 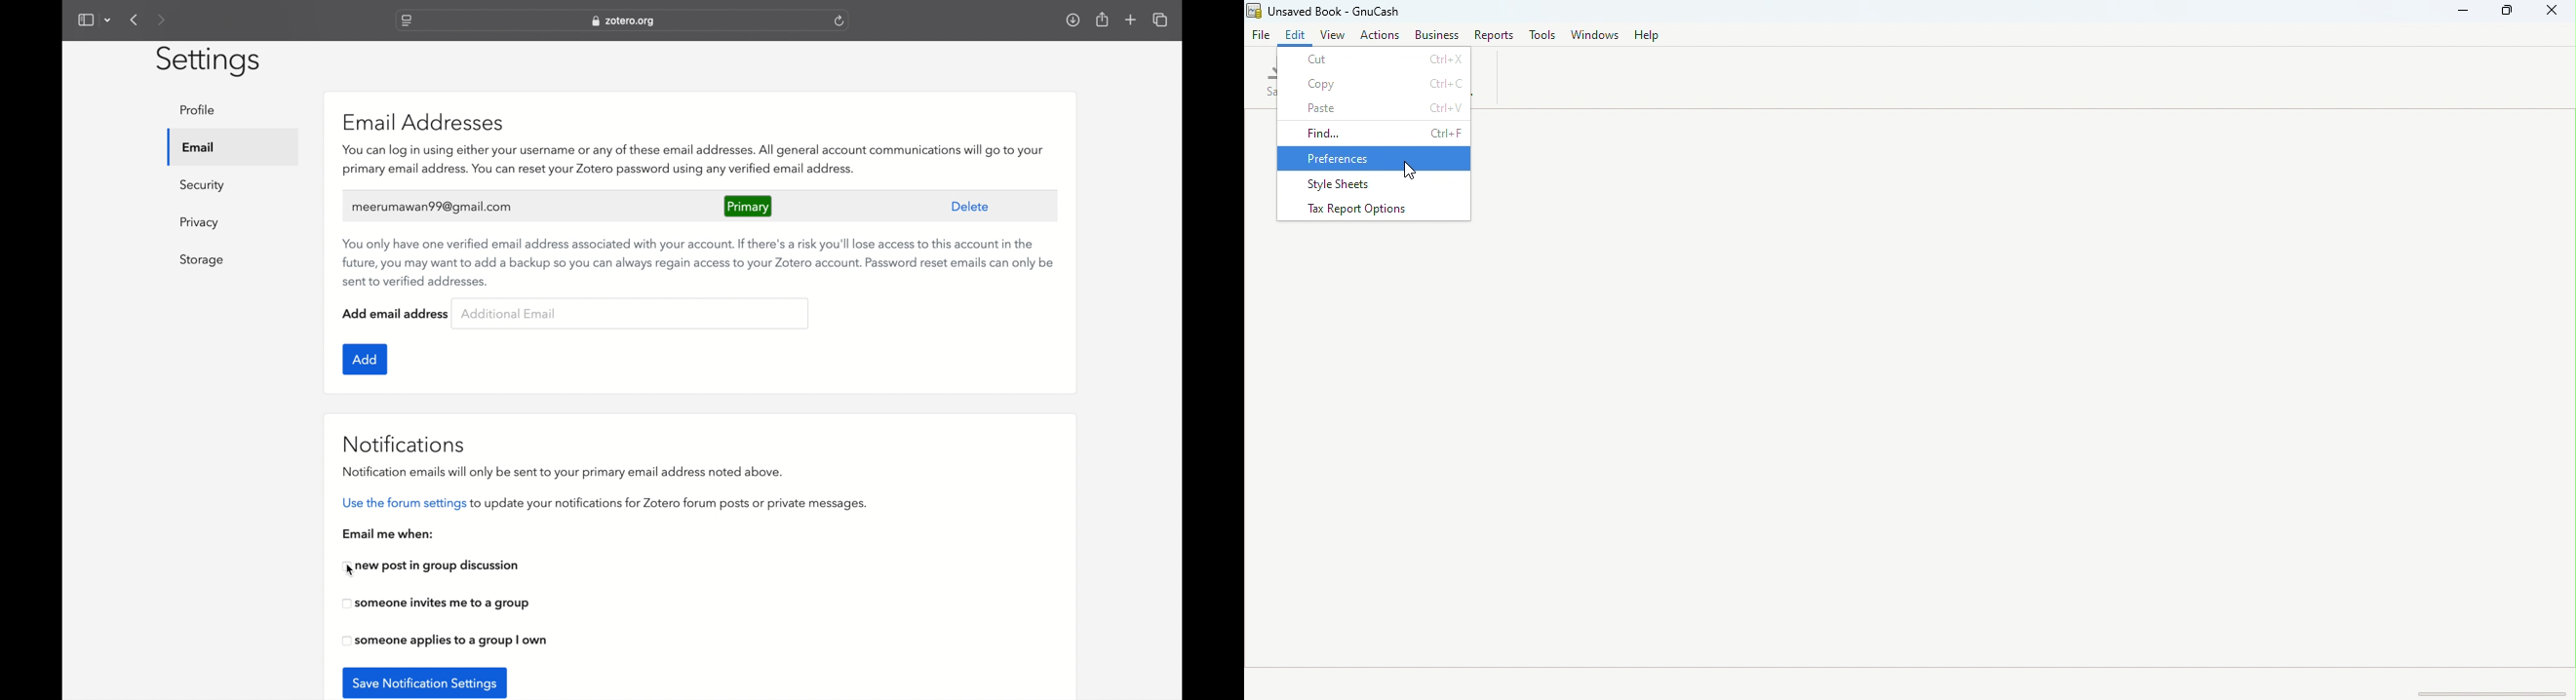 I want to click on Style sheets, so click(x=1379, y=185).